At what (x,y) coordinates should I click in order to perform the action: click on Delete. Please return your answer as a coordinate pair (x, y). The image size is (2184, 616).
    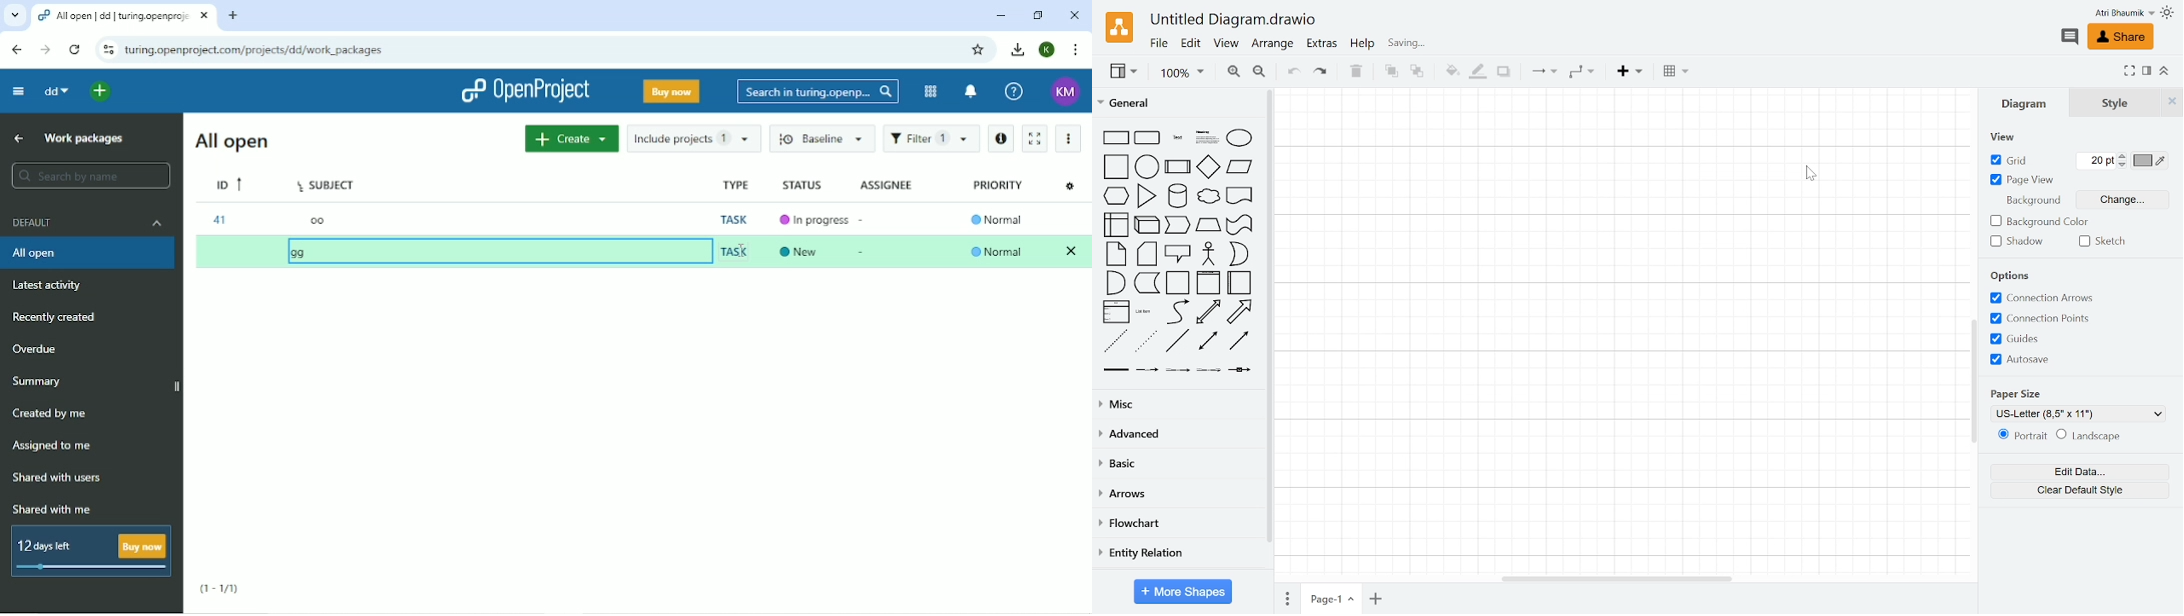
    Looking at the image, I should click on (1357, 72).